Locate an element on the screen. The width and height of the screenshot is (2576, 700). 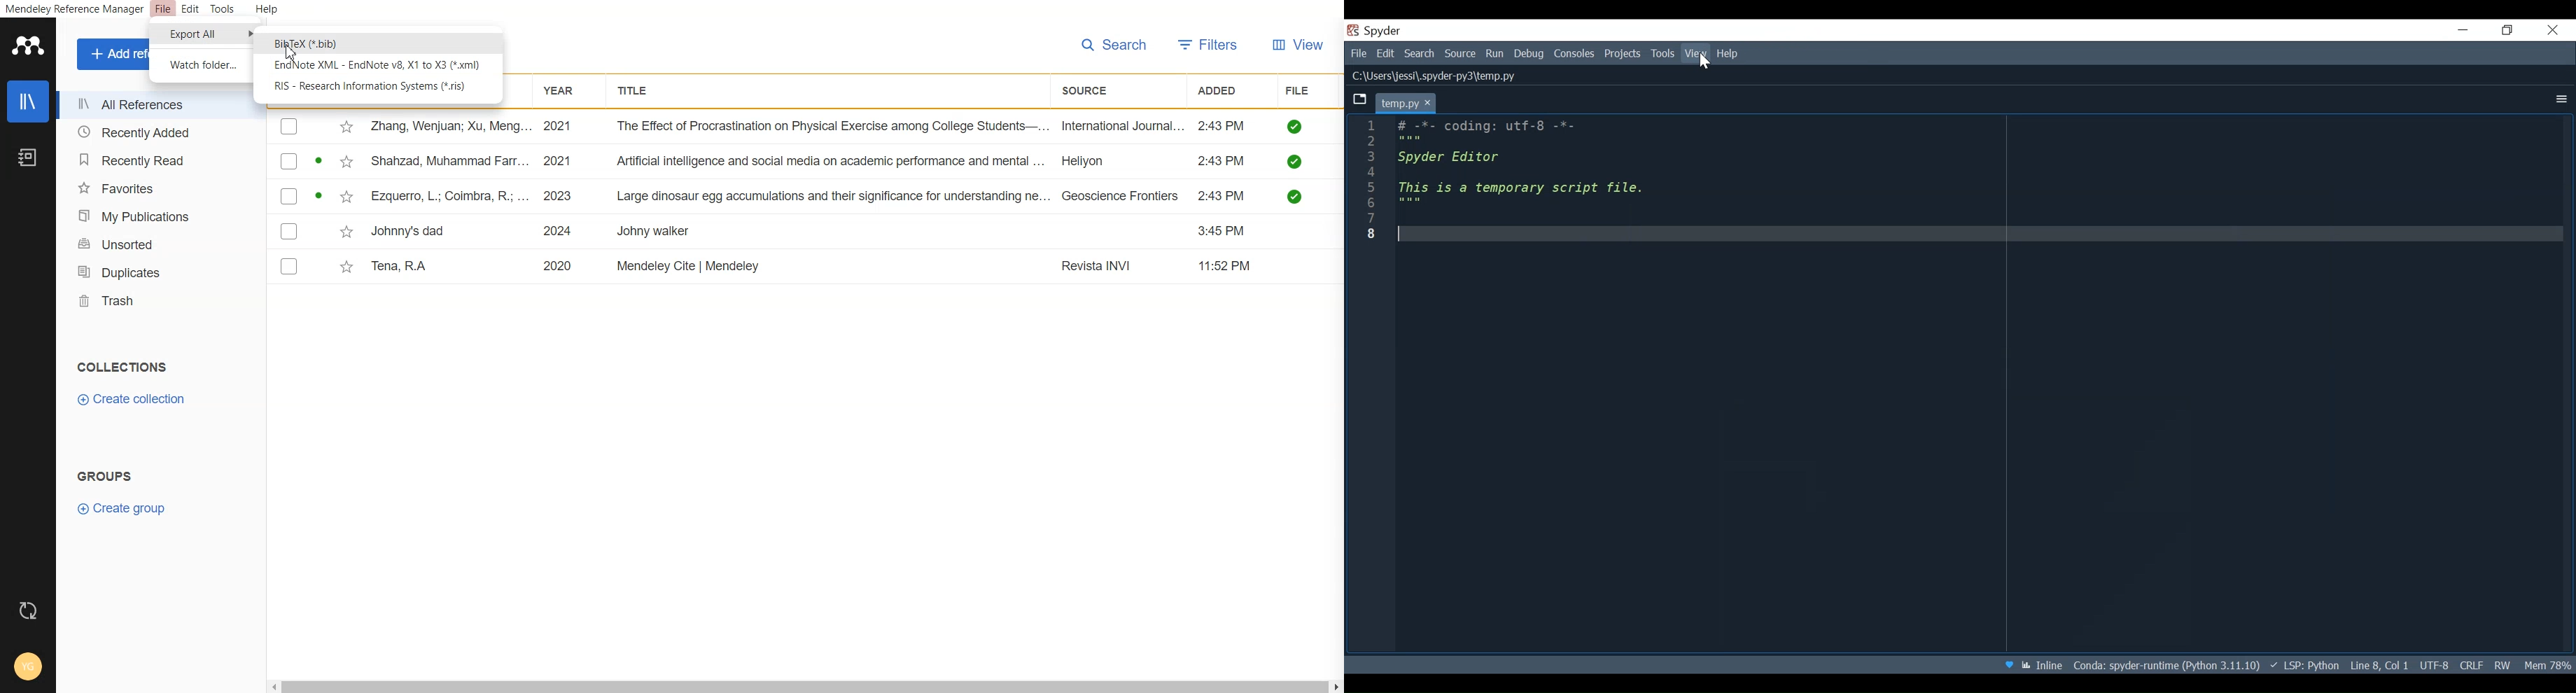
Cursor Position is located at coordinates (2379, 665).